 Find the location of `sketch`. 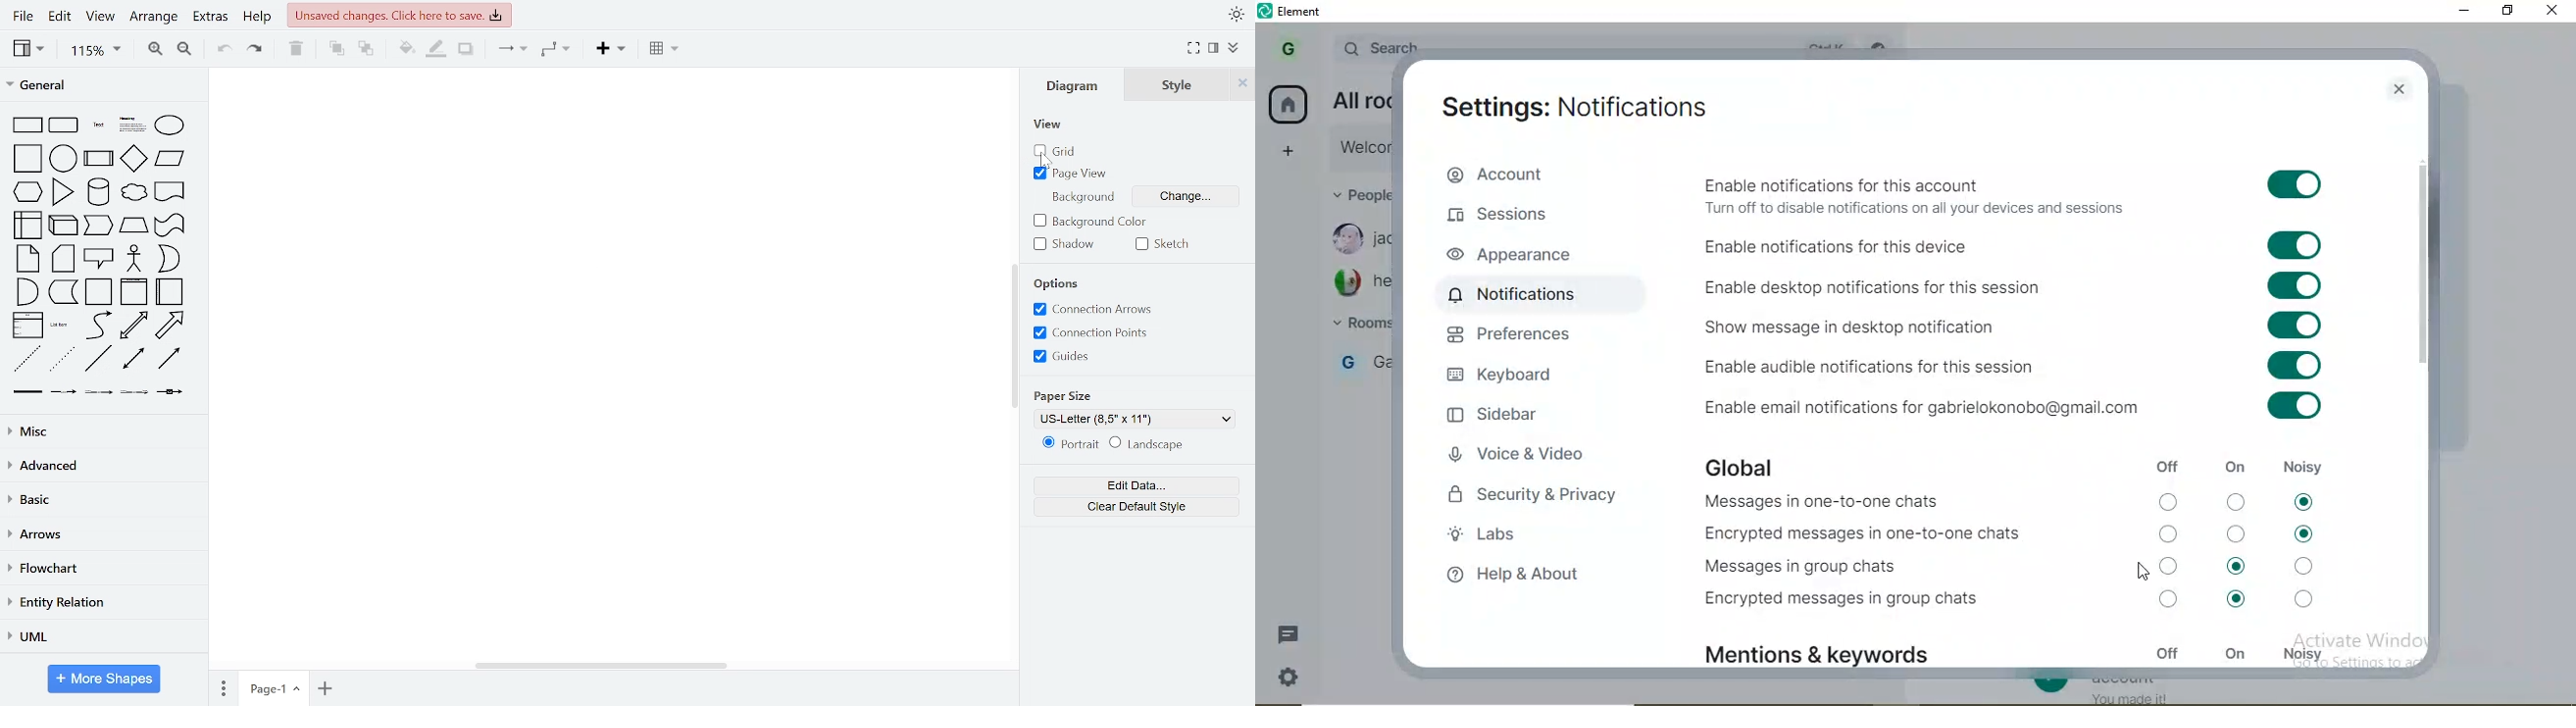

sketch is located at coordinates (1166, 244).